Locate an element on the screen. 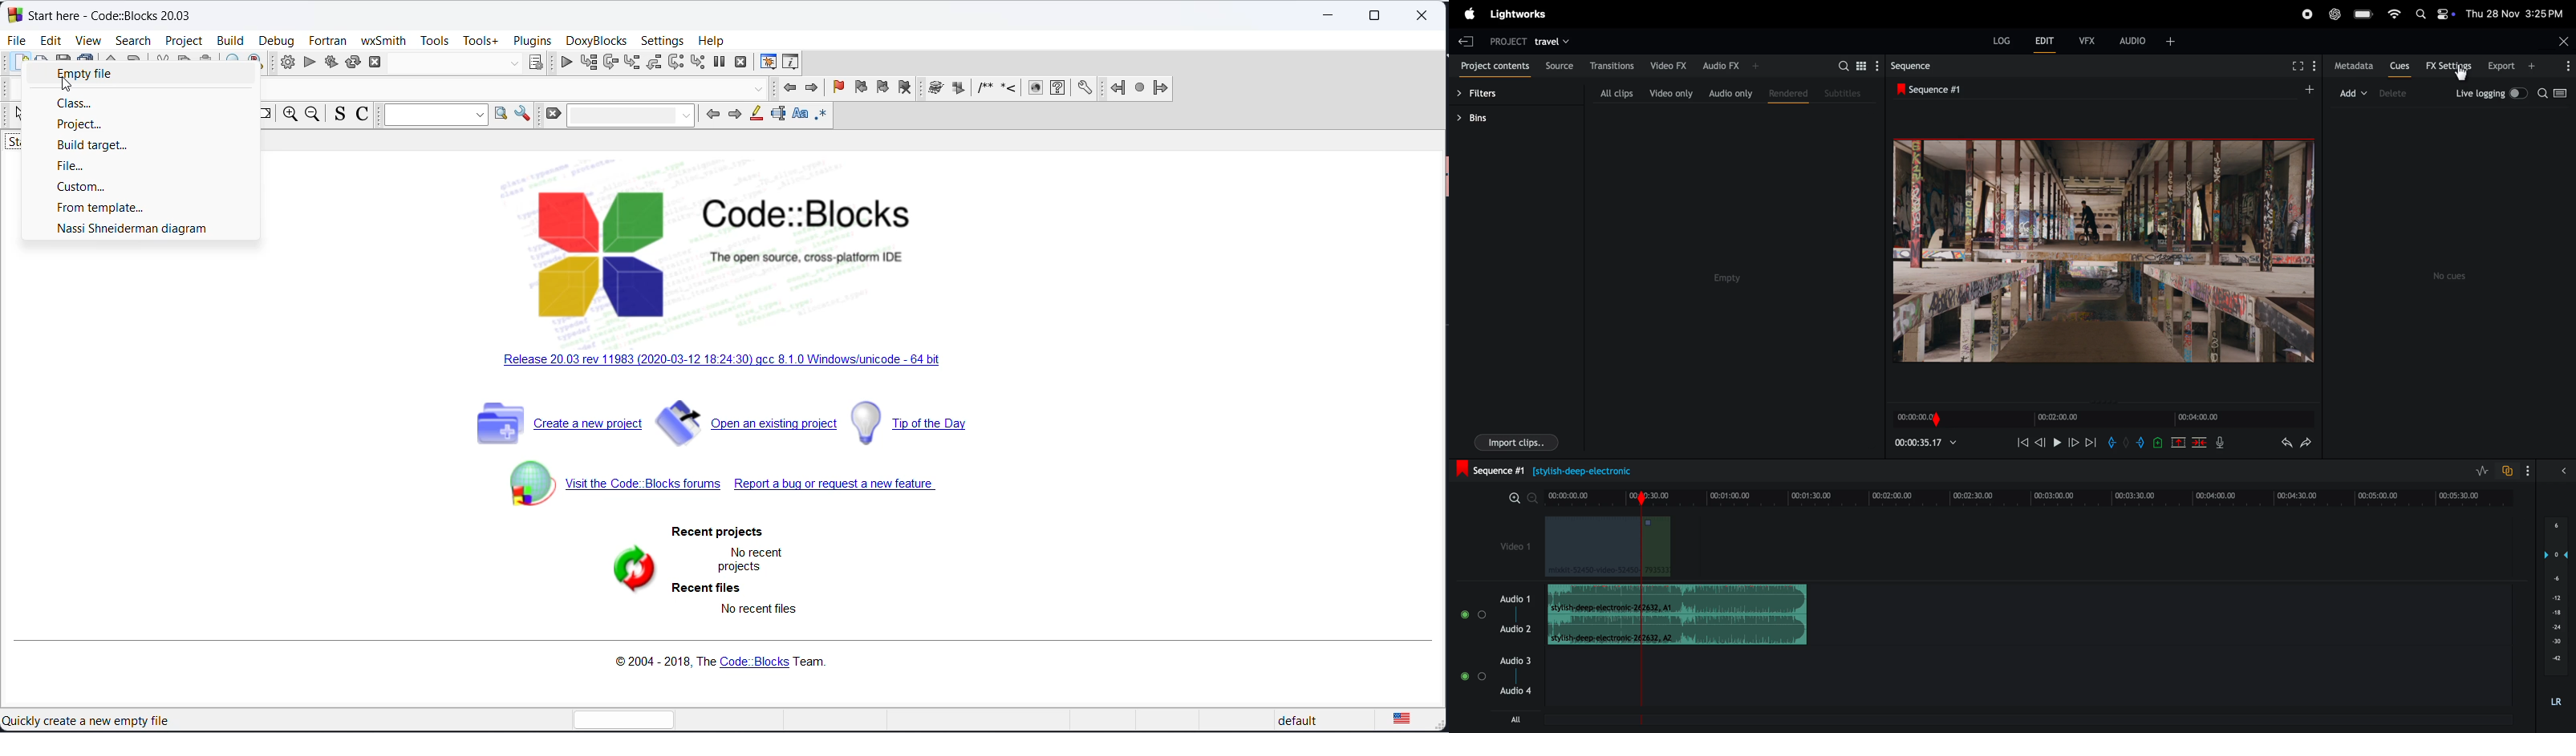  create project is located at coordinates (559, 420).